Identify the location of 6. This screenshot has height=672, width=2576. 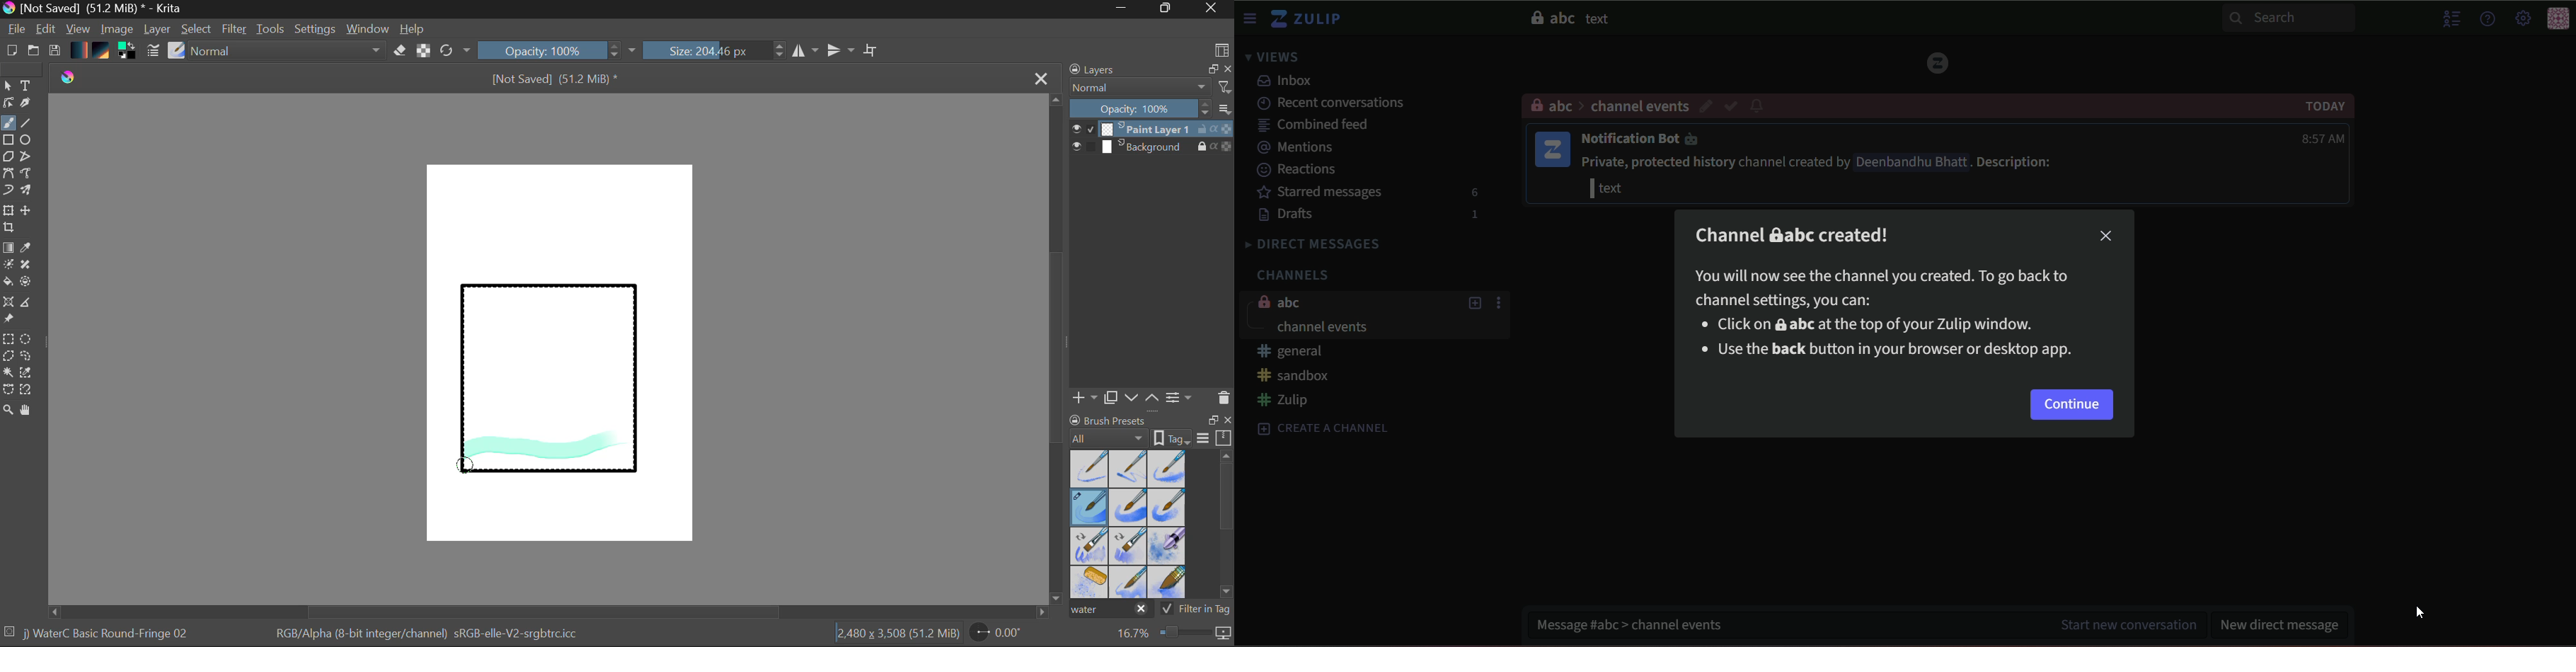
(1468, 188).